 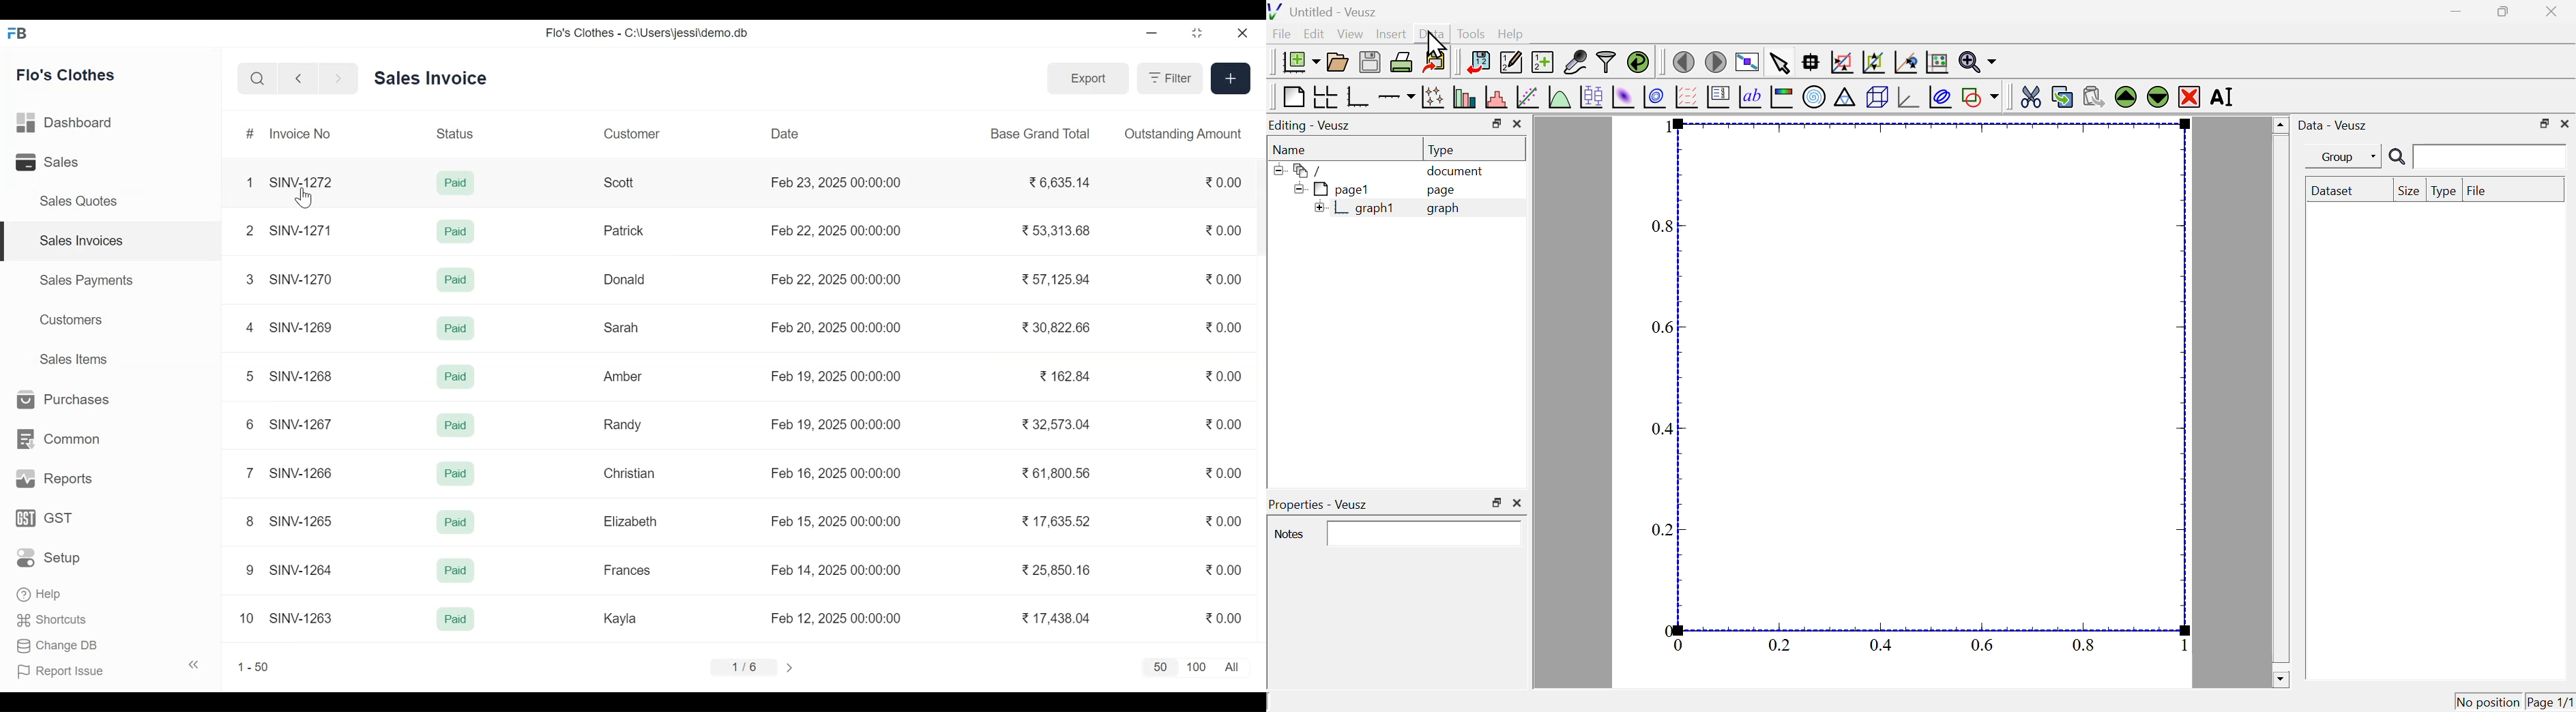 I want to click on Dashboard, so click(x=66, y=123).